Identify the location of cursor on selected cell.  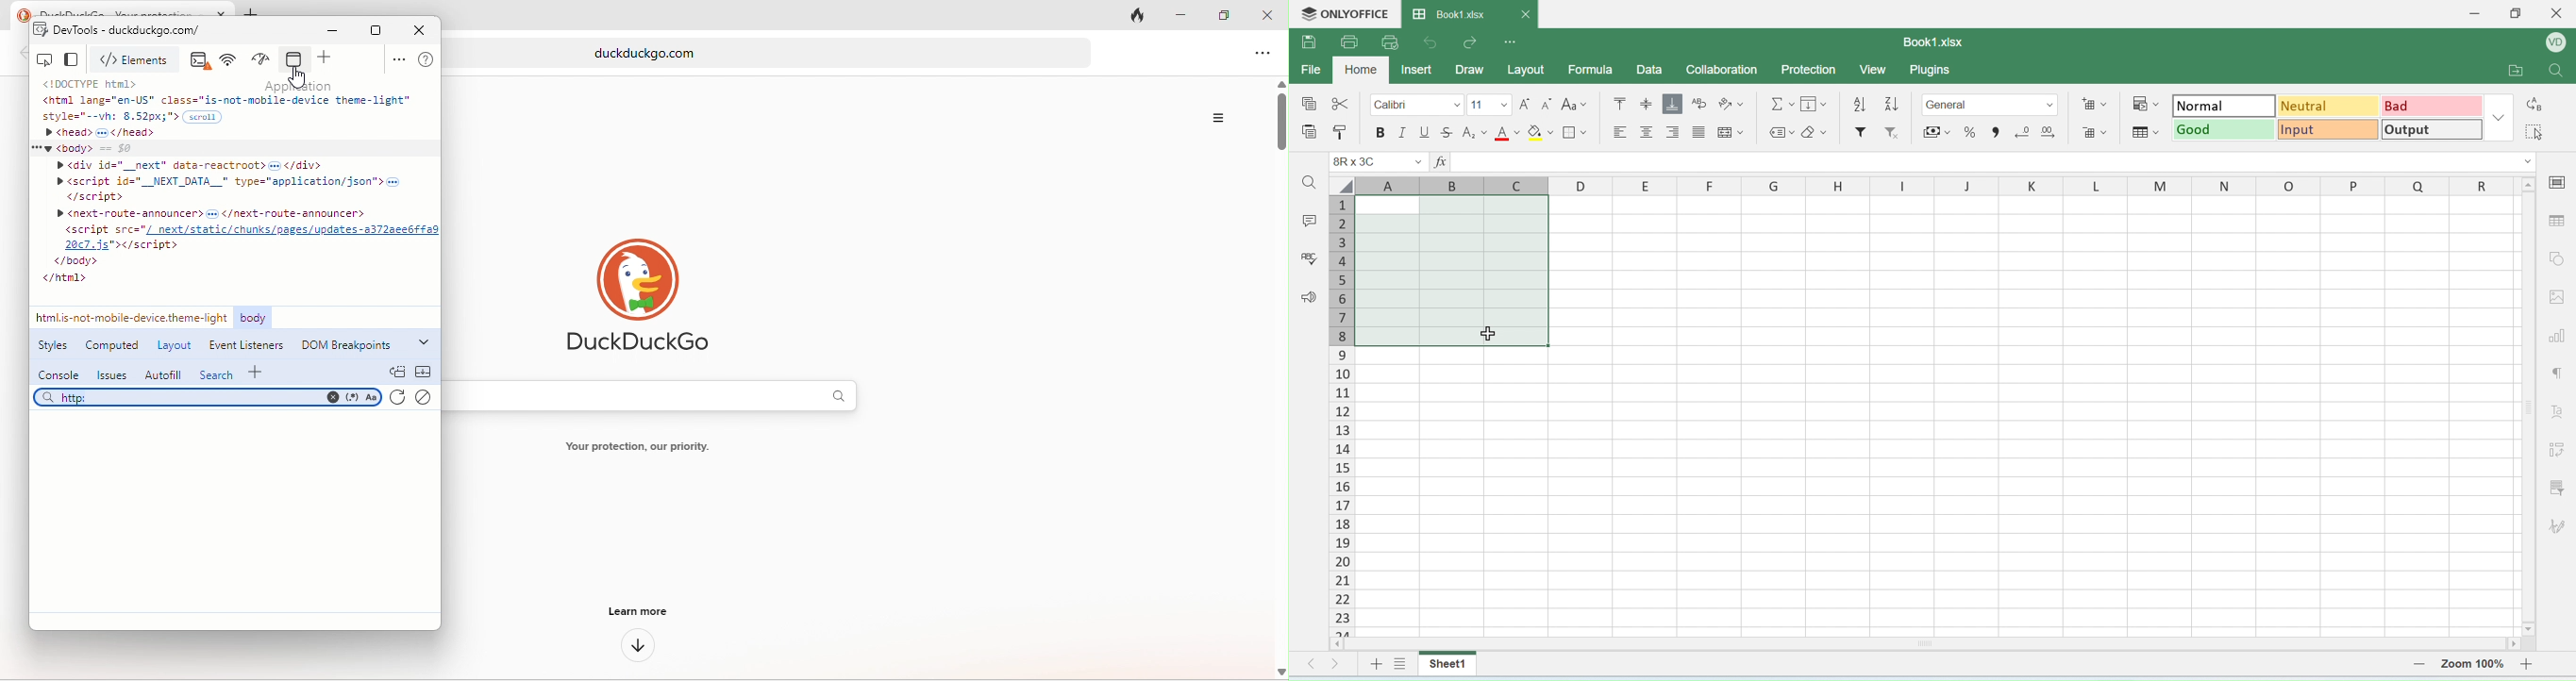
(1488, 336).